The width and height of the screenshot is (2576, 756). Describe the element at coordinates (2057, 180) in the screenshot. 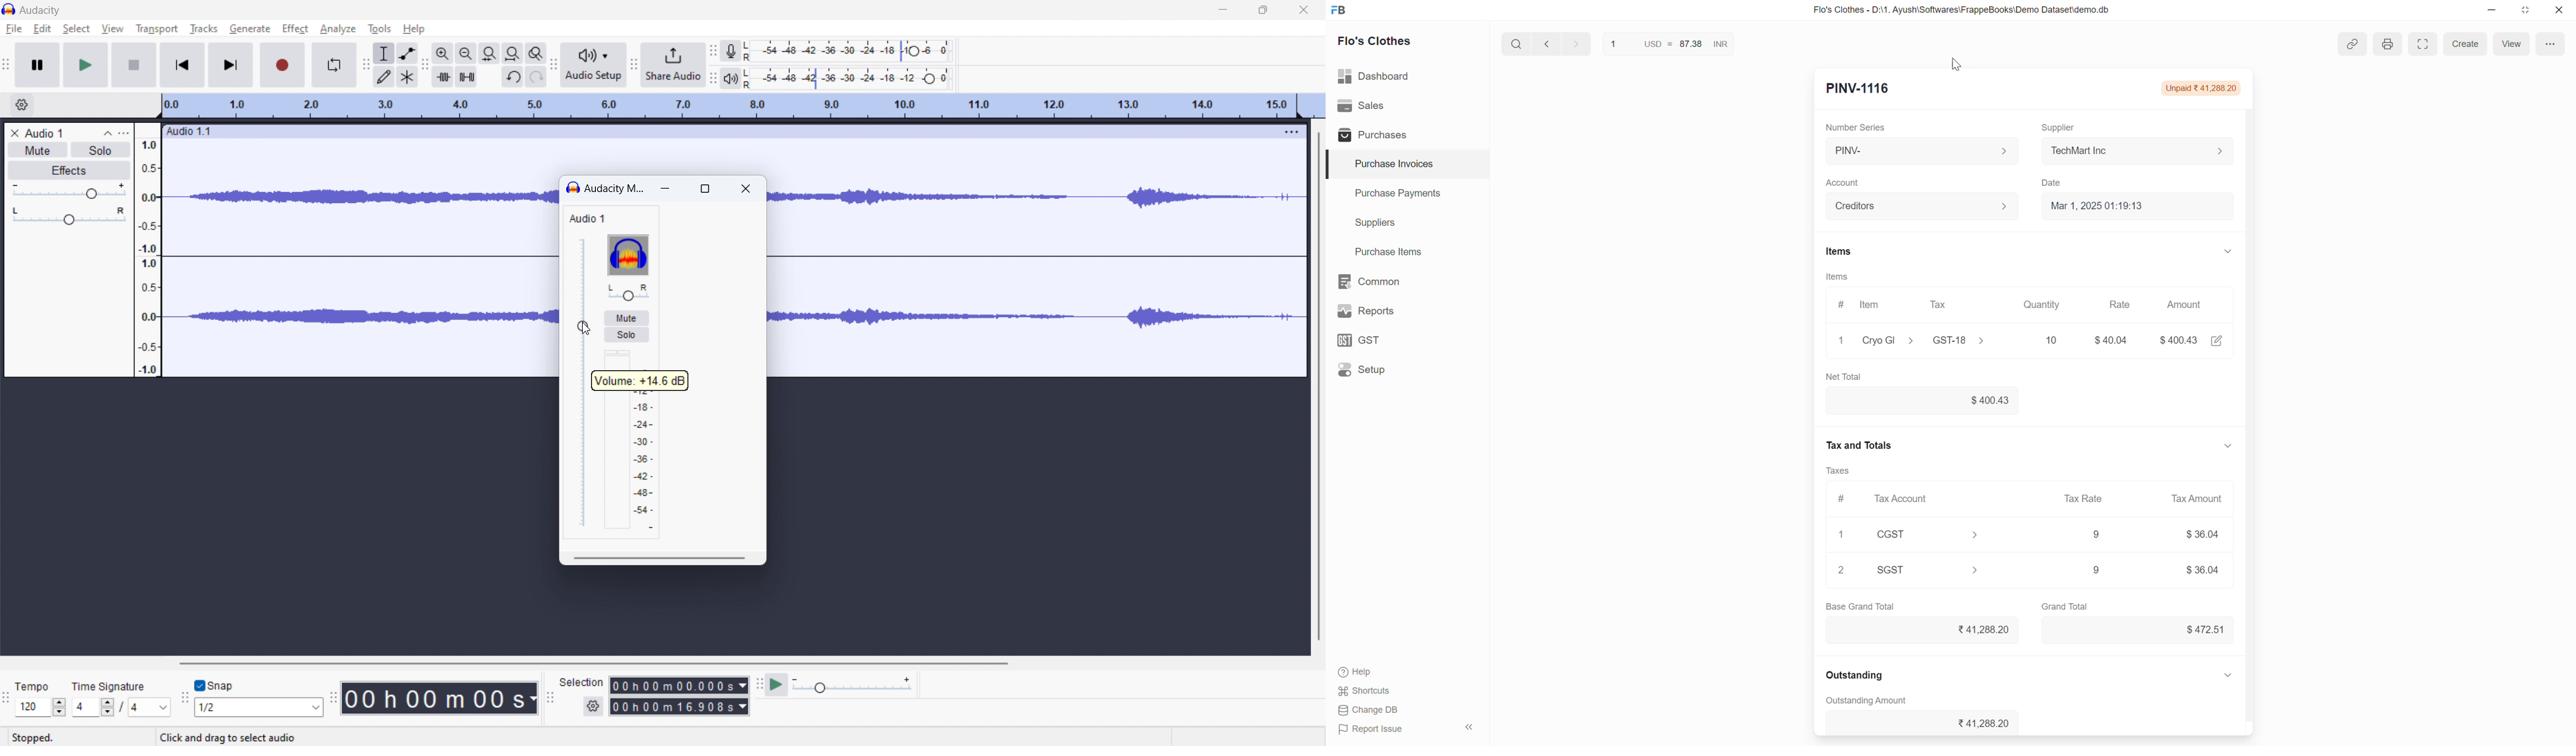

I see `Date` at that location.